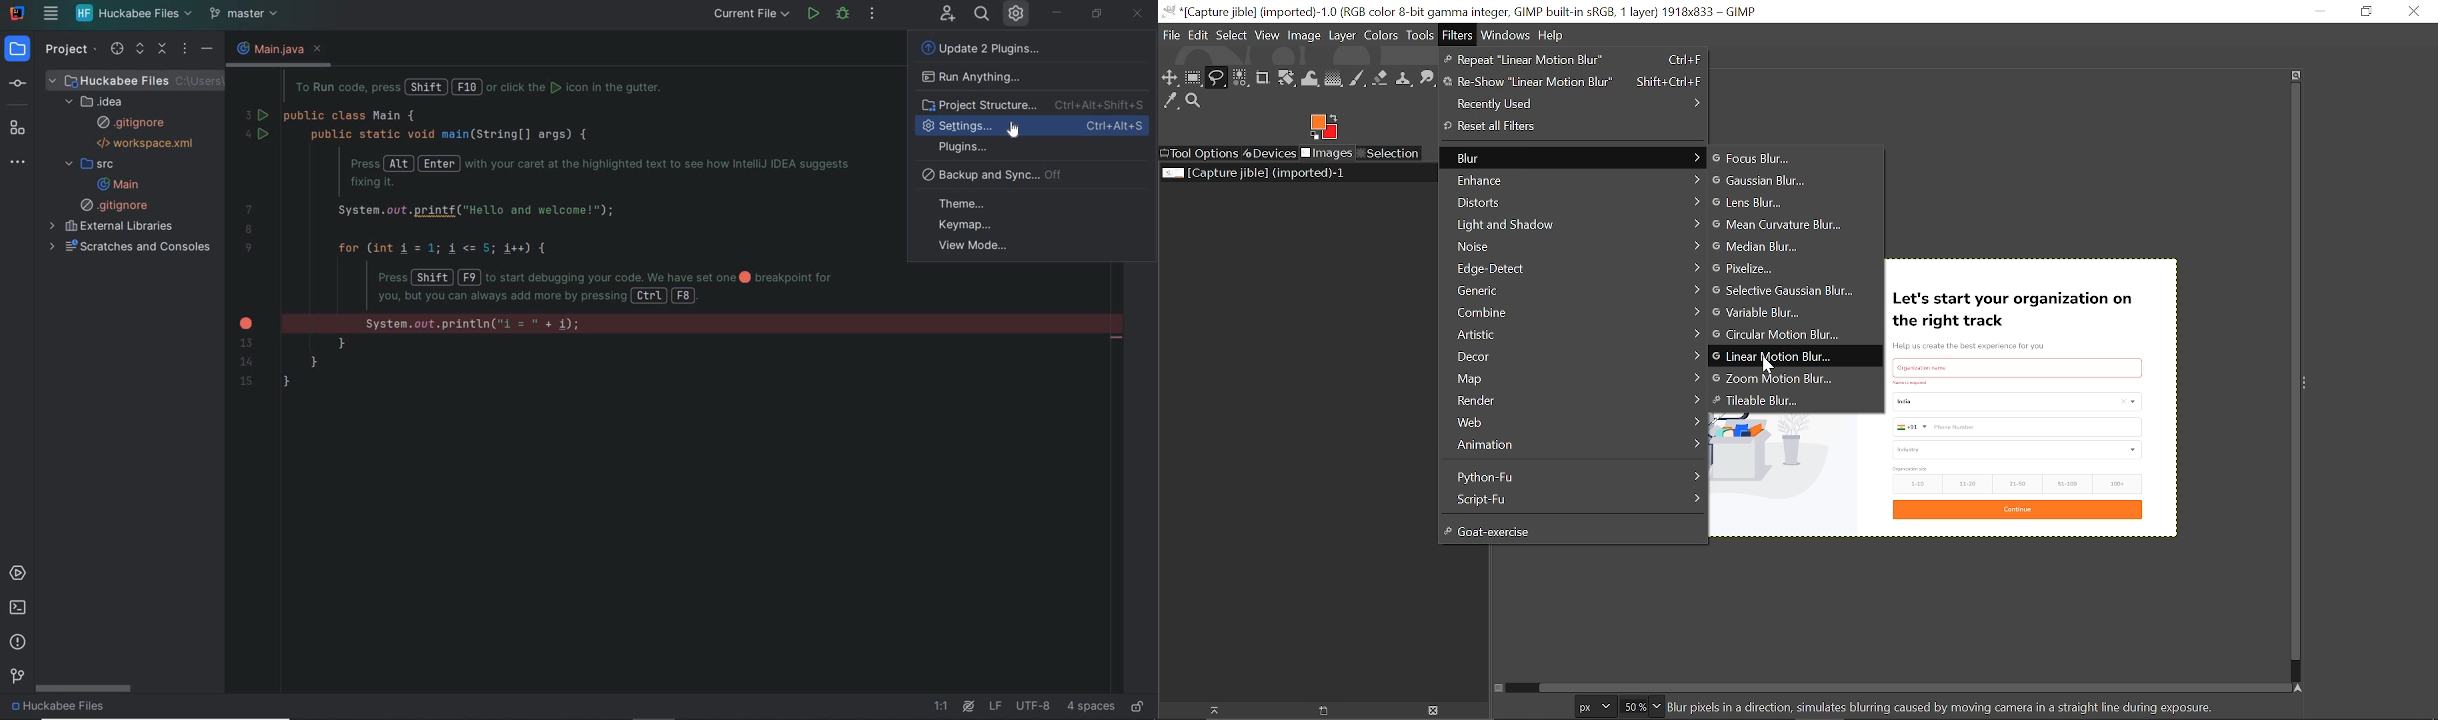 This screenshot has height=728, width=2464. Describe the element at coordinates (978, 246) in the screenshot. I see `view mode` at that location.